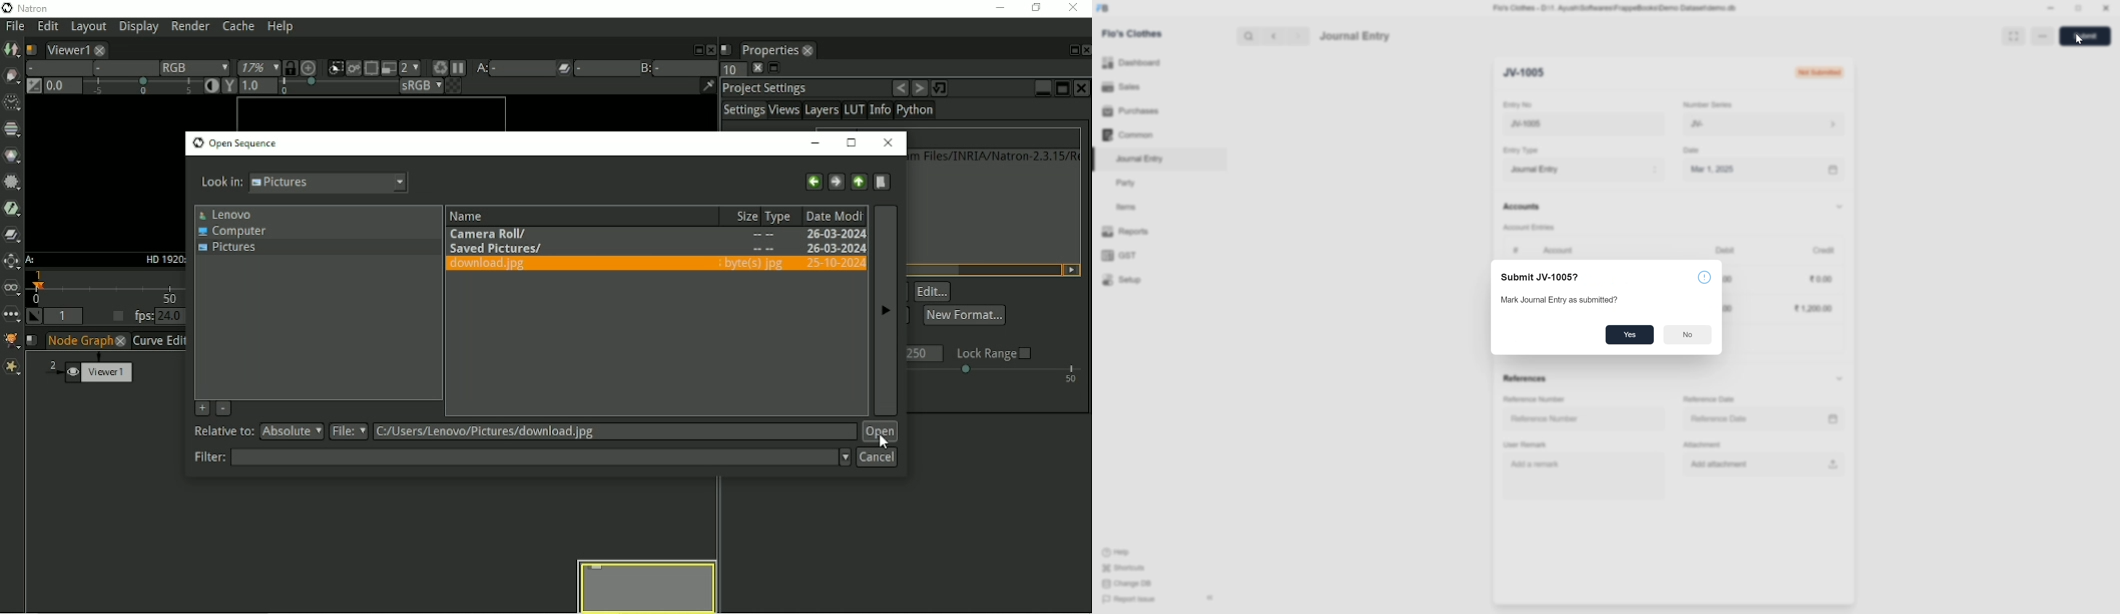 Image resolution: width=2128 pixels, height=616 pixels. What do you see at coordinates (492, 232) in the screenshot?
I see `Camera Roll/` at bounding box center [492, 232].